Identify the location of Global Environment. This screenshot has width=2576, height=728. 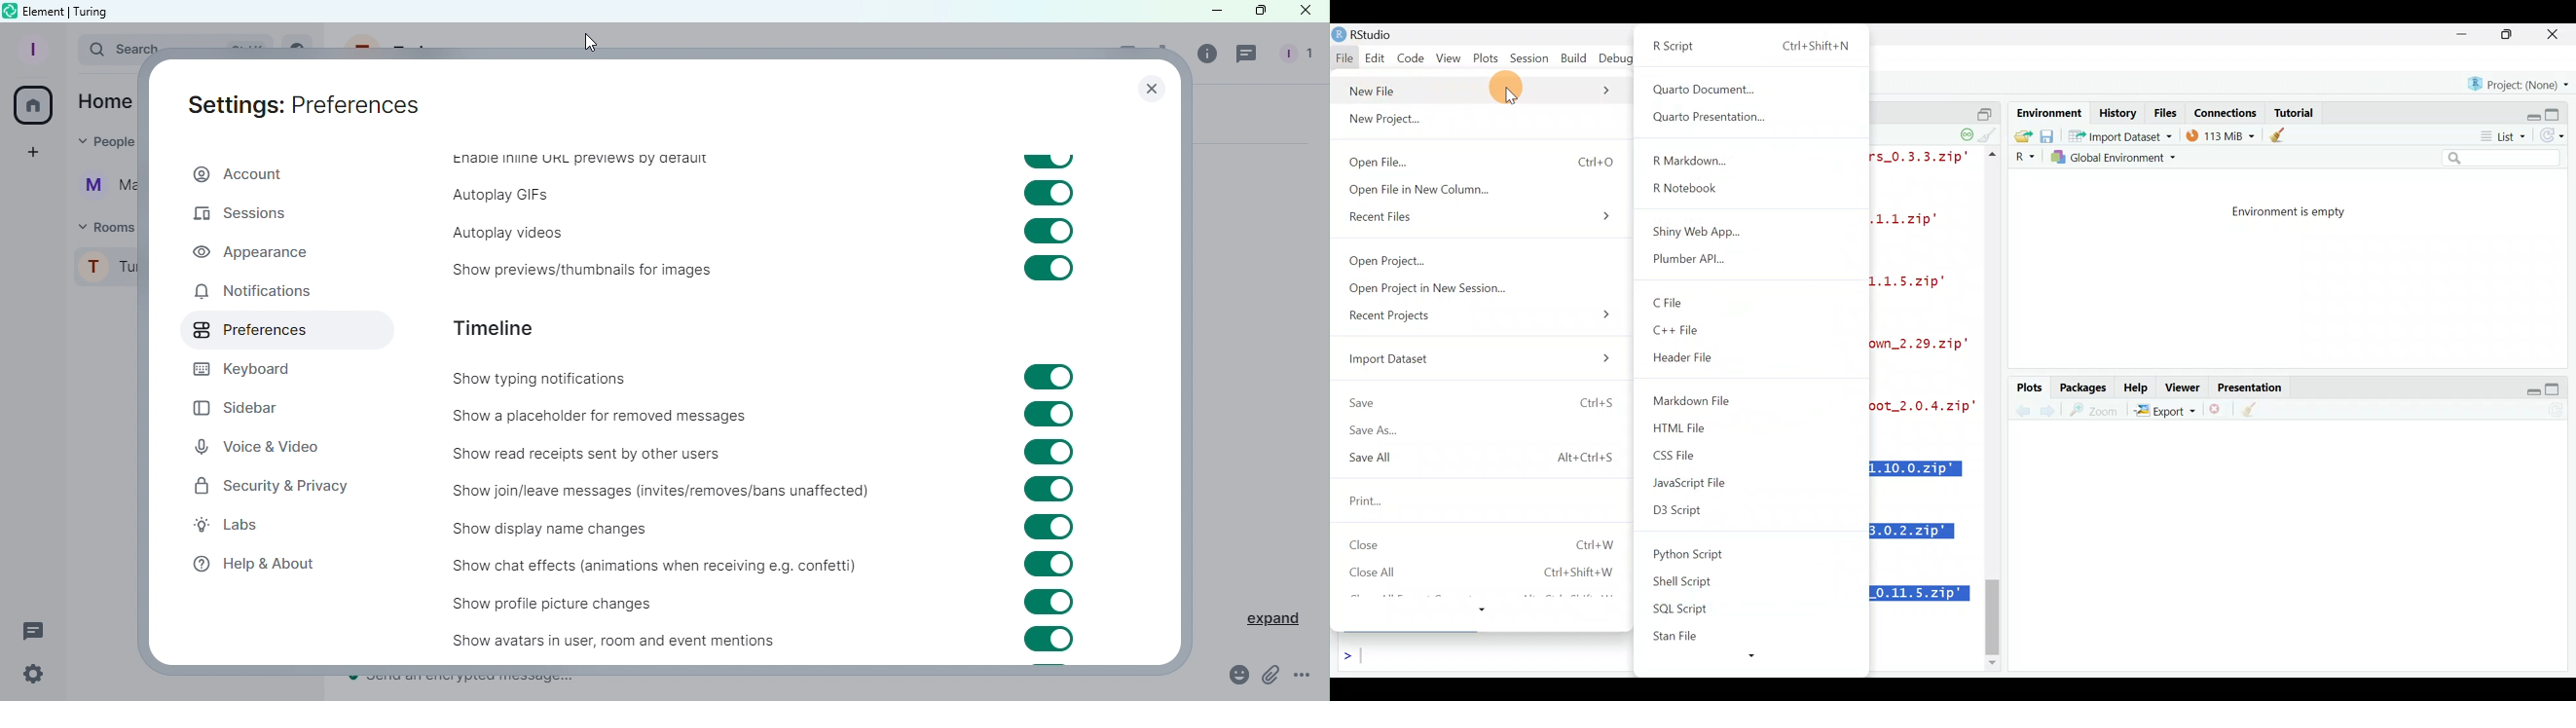
(2124, 157).